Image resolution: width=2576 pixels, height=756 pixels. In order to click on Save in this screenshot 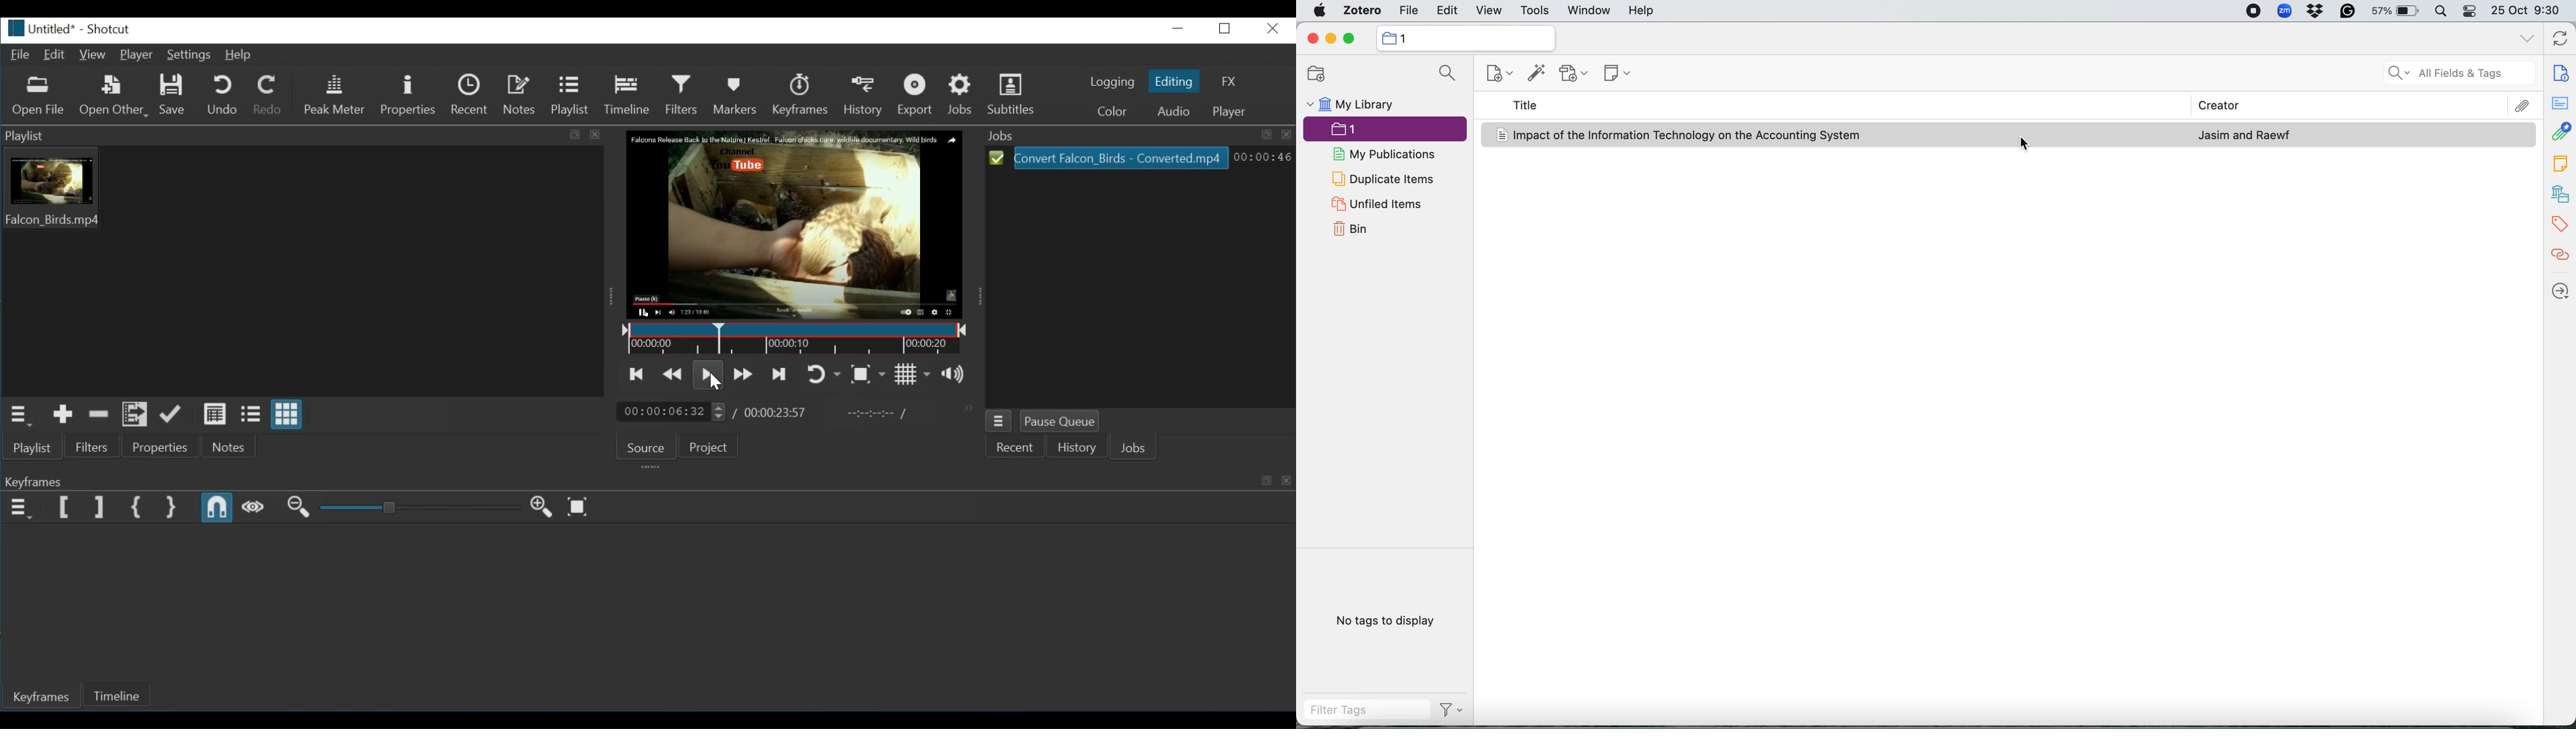, I will do `click(173, 96)`.